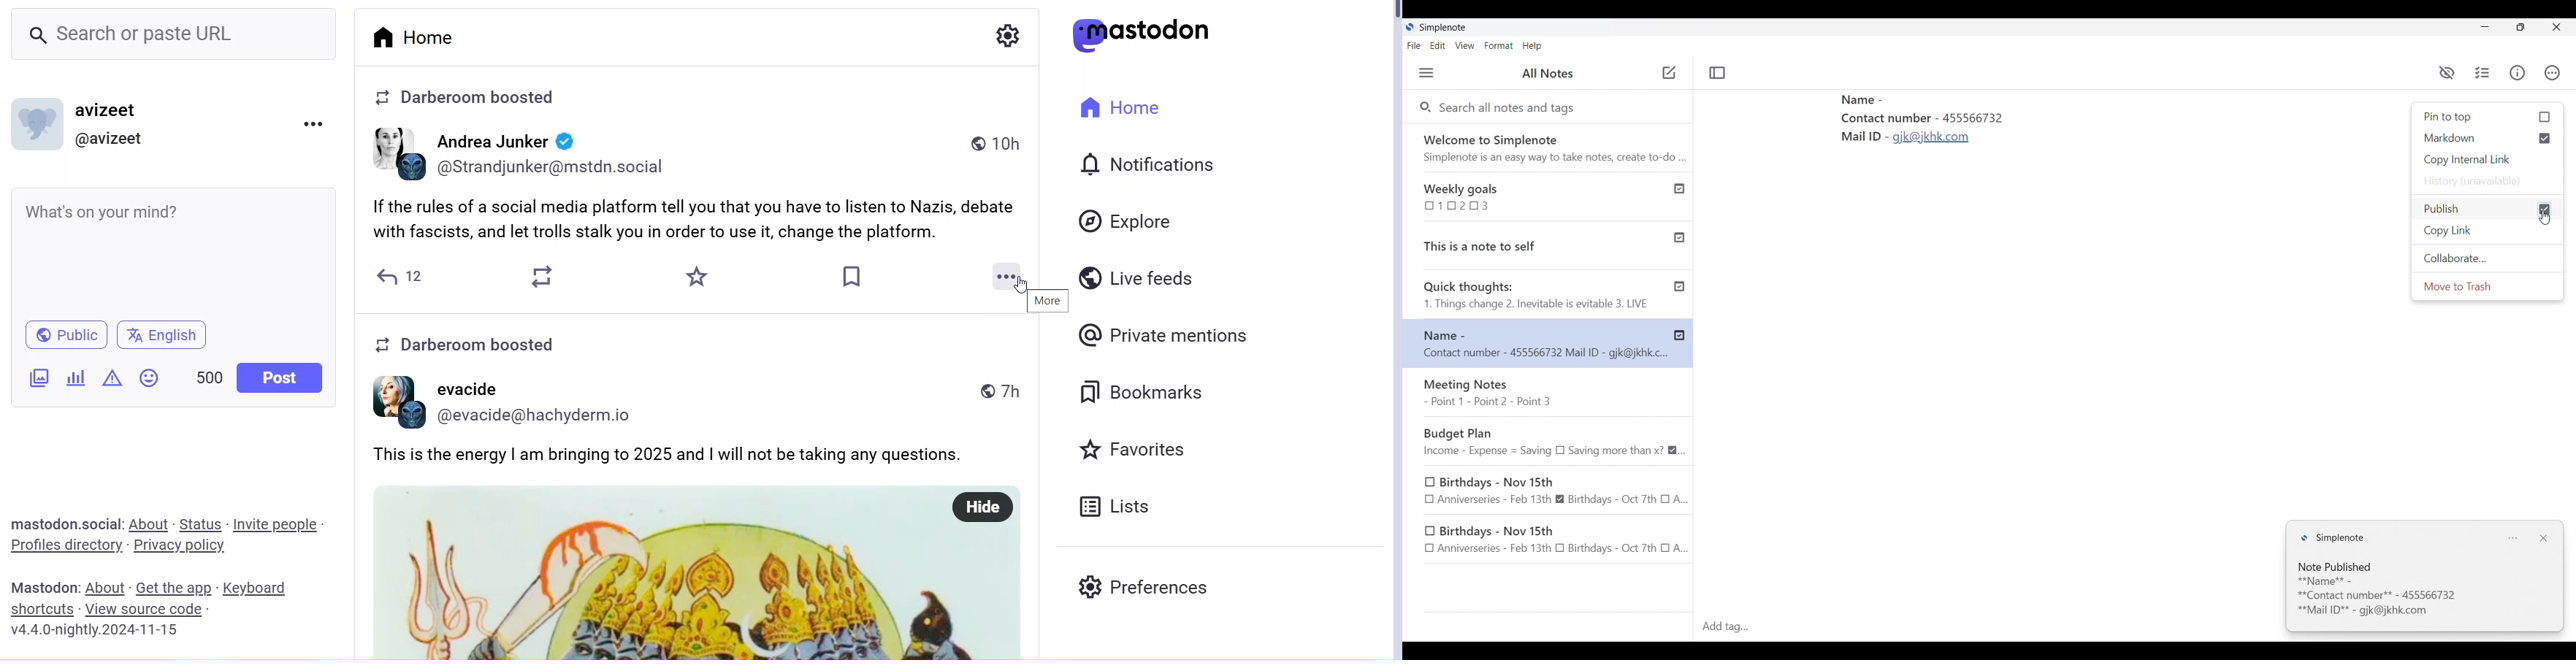 Image resolution: width=2576 pixels, height=672 pixels. Describe the element at coordinates (112, 139) in the screenshot. I see `@ Profile Name` at that location.